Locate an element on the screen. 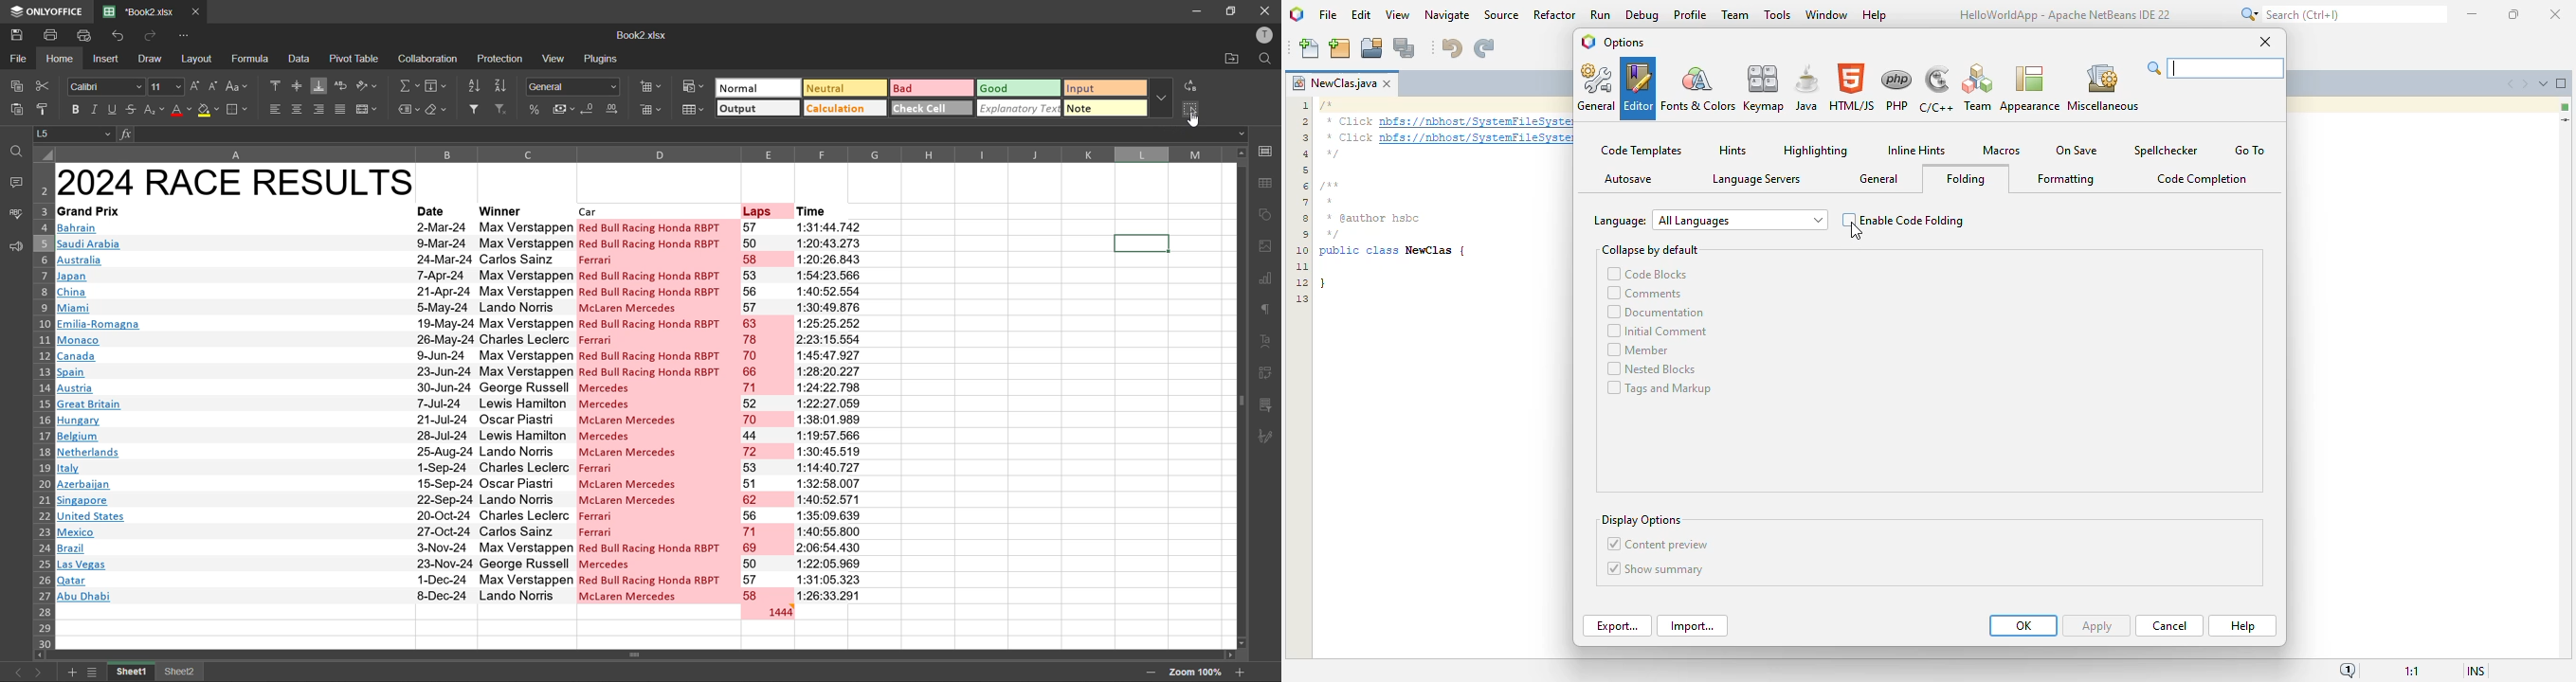 This screenshot has width=2576, height=700. filter is located at coordinates (475, 110).